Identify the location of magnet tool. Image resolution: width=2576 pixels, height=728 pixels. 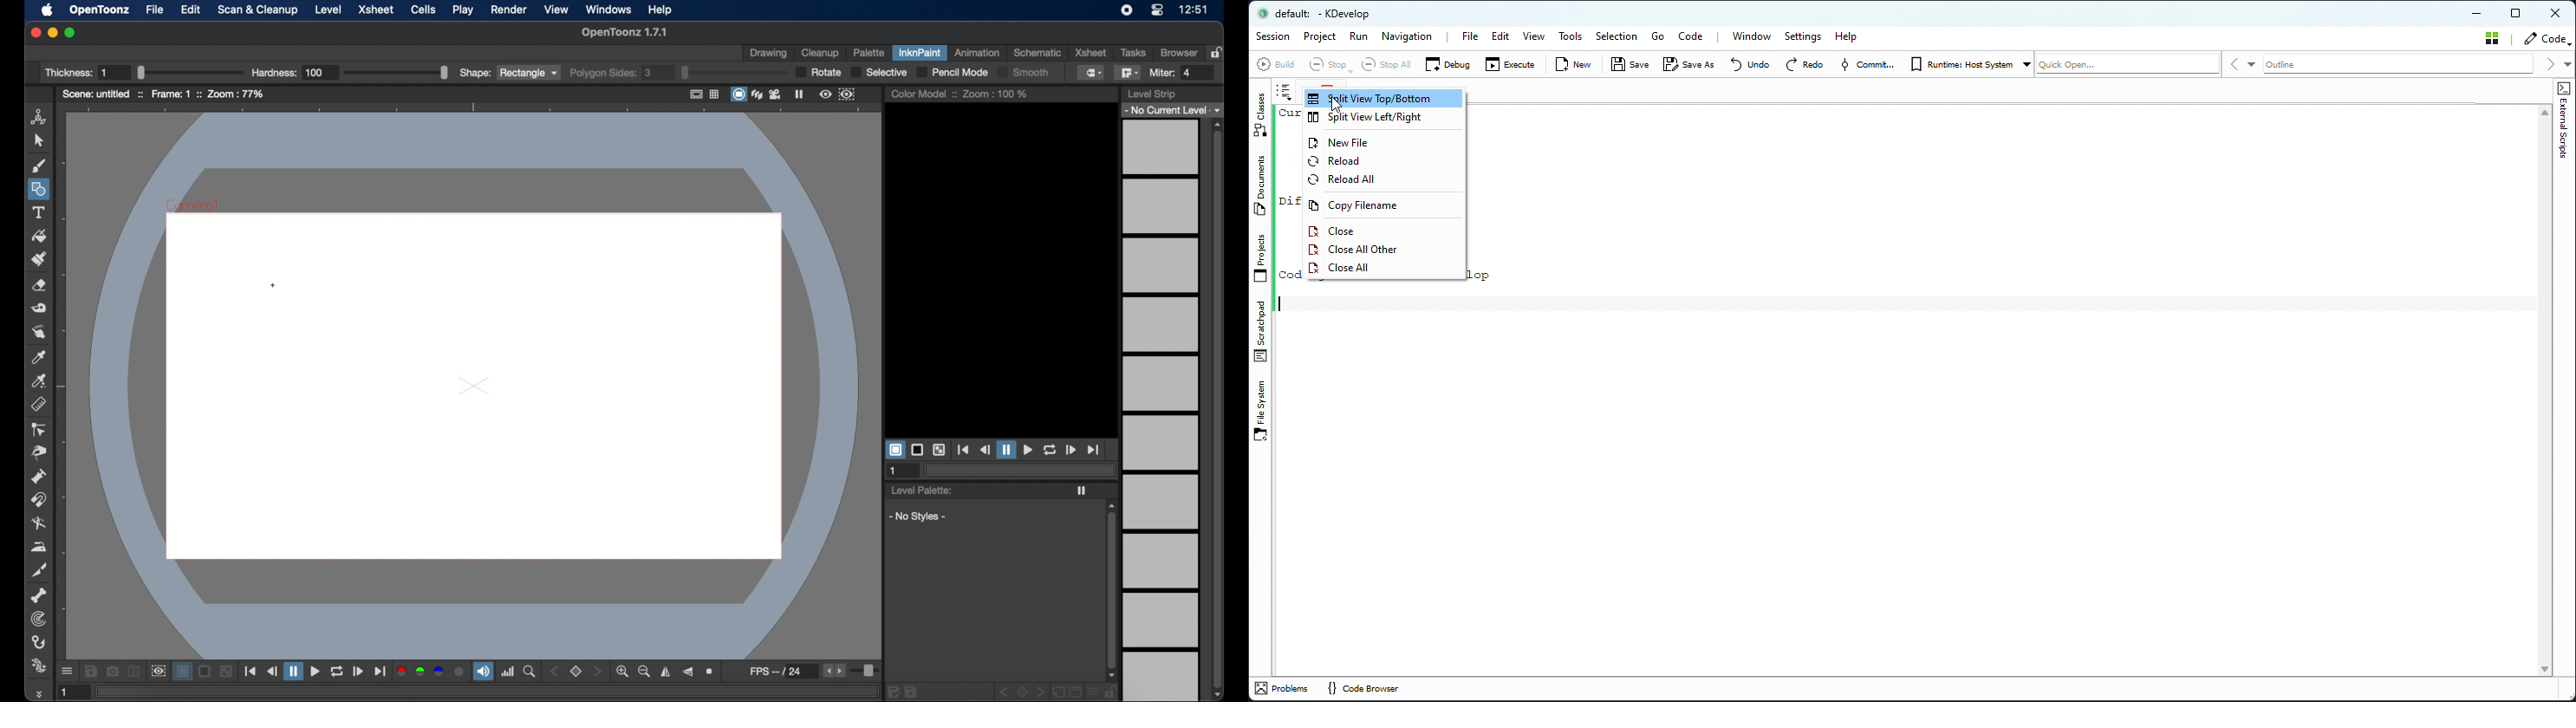
(38, 500).